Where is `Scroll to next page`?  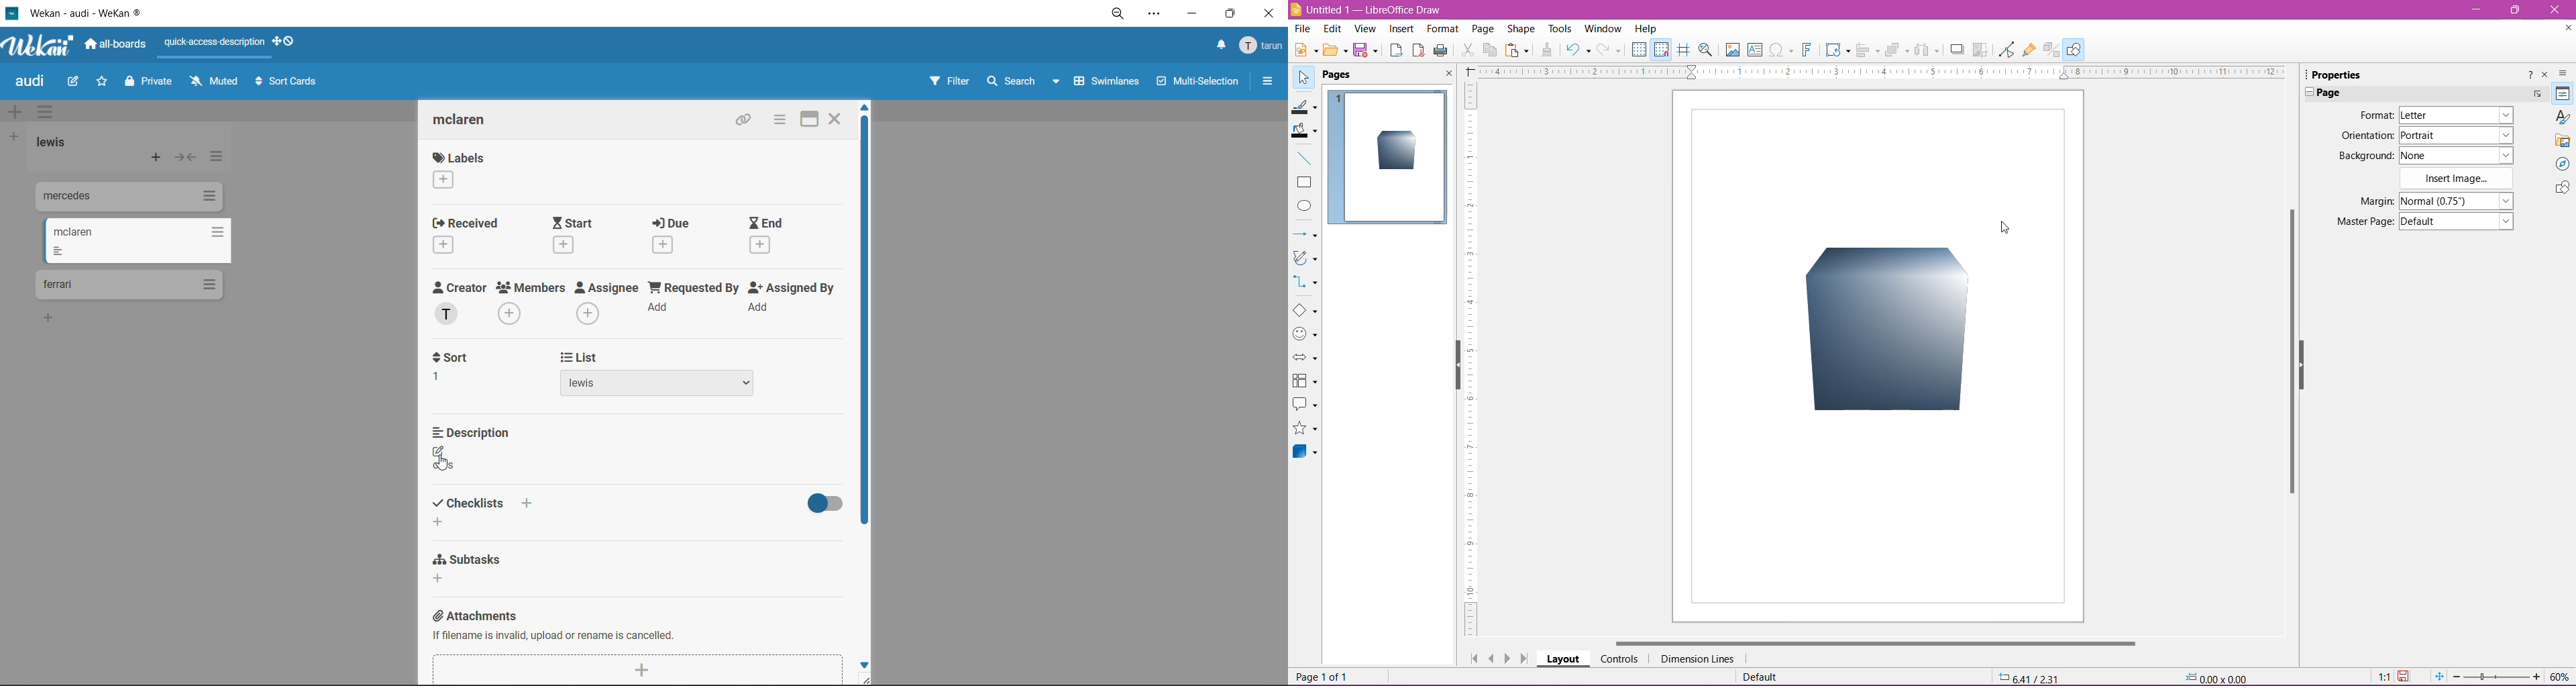 Scroll to next page is located at coordinates (1509, 658).